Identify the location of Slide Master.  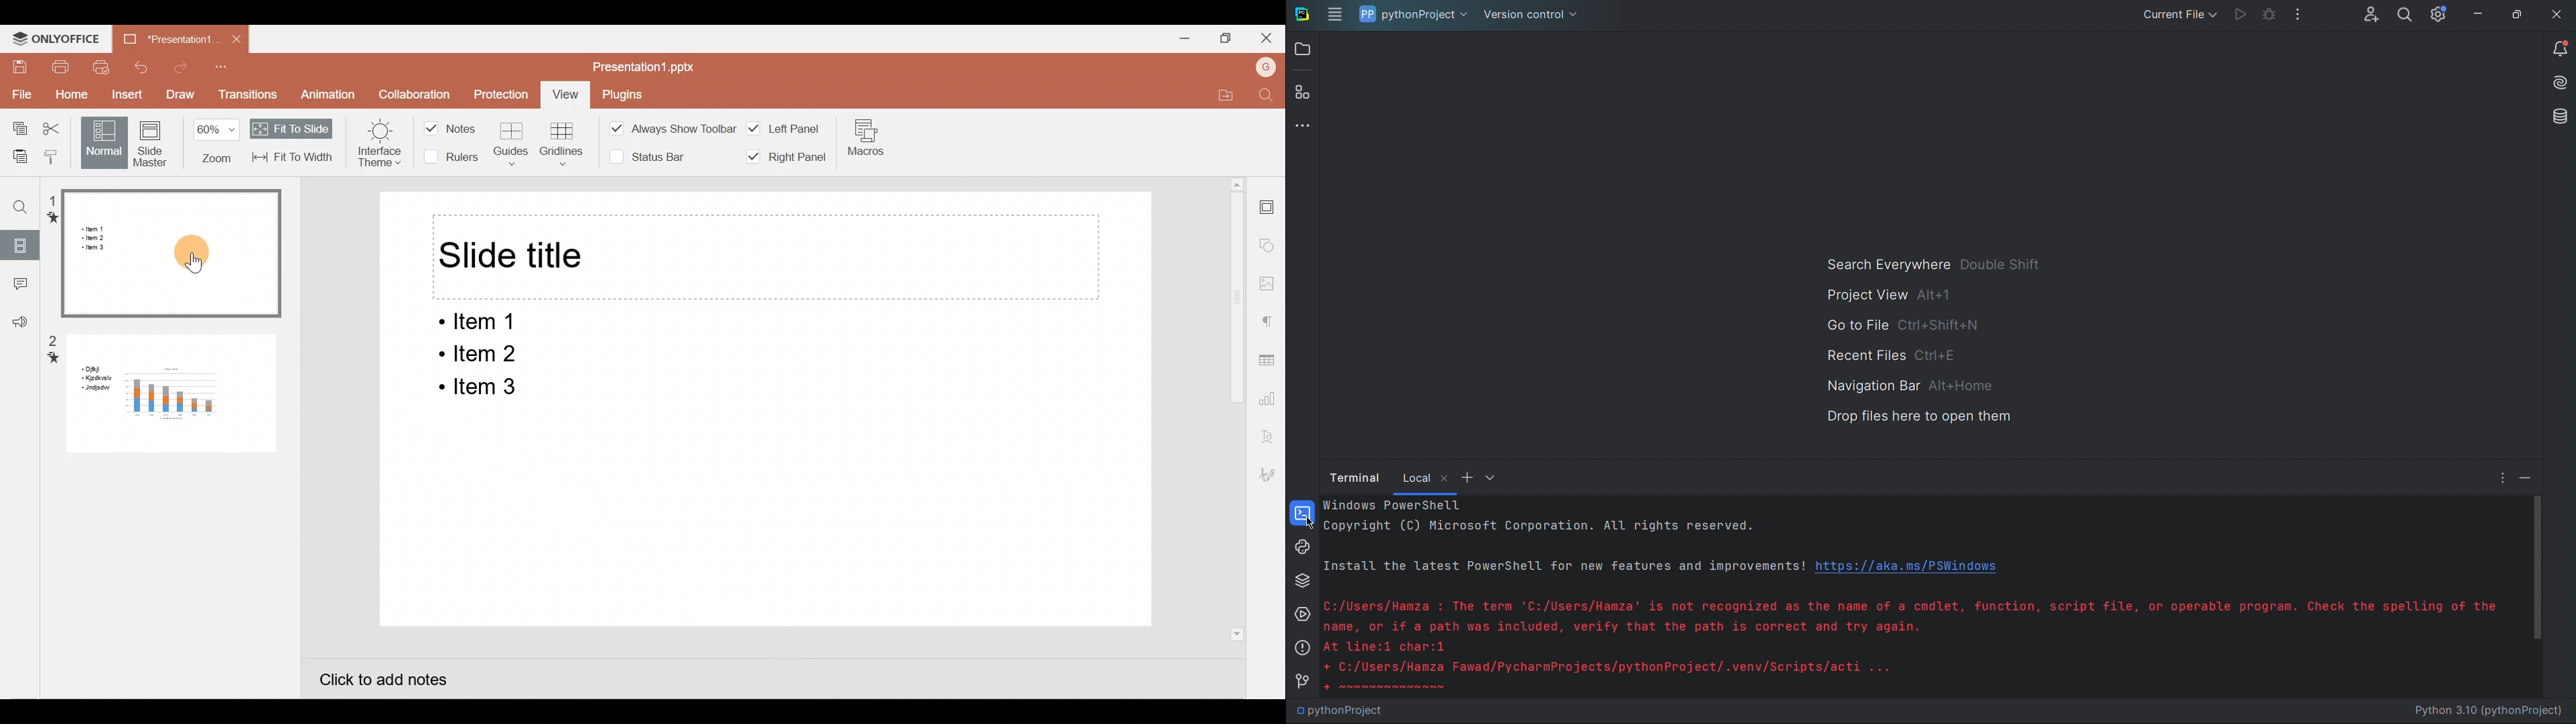
(150, 141).